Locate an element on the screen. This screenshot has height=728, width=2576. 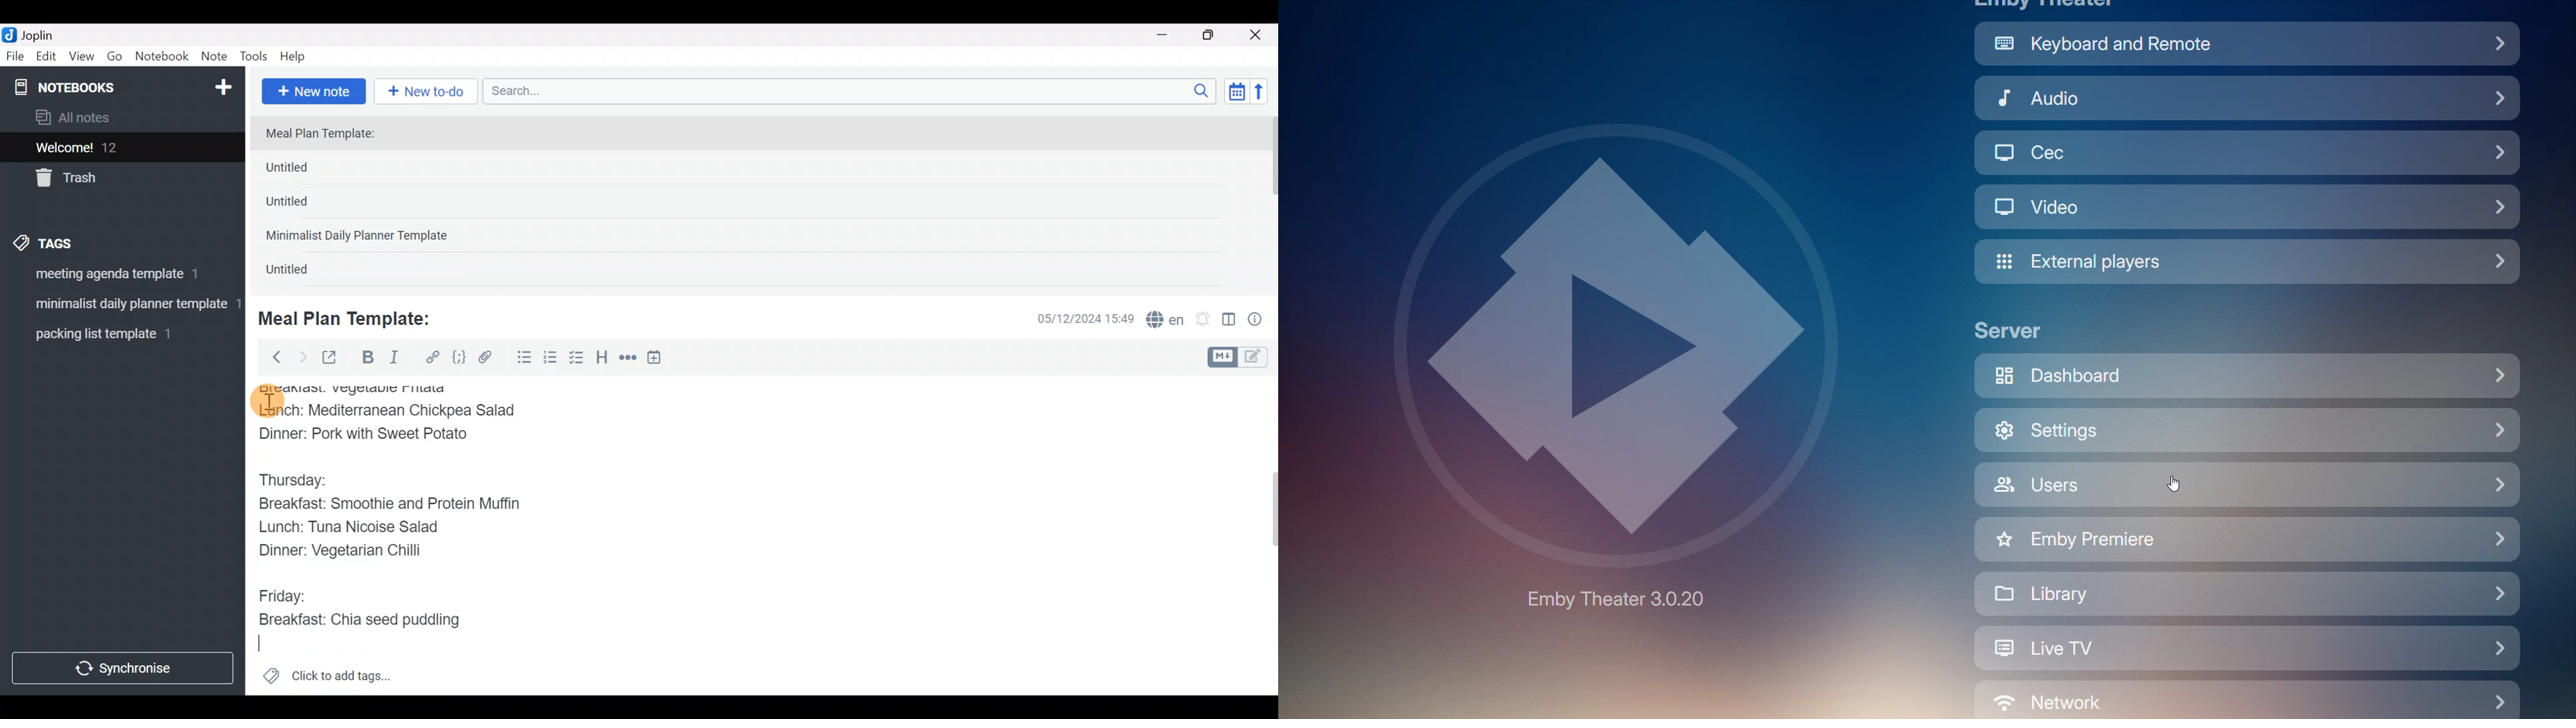
Untitled is located at coordinates (302, 272).